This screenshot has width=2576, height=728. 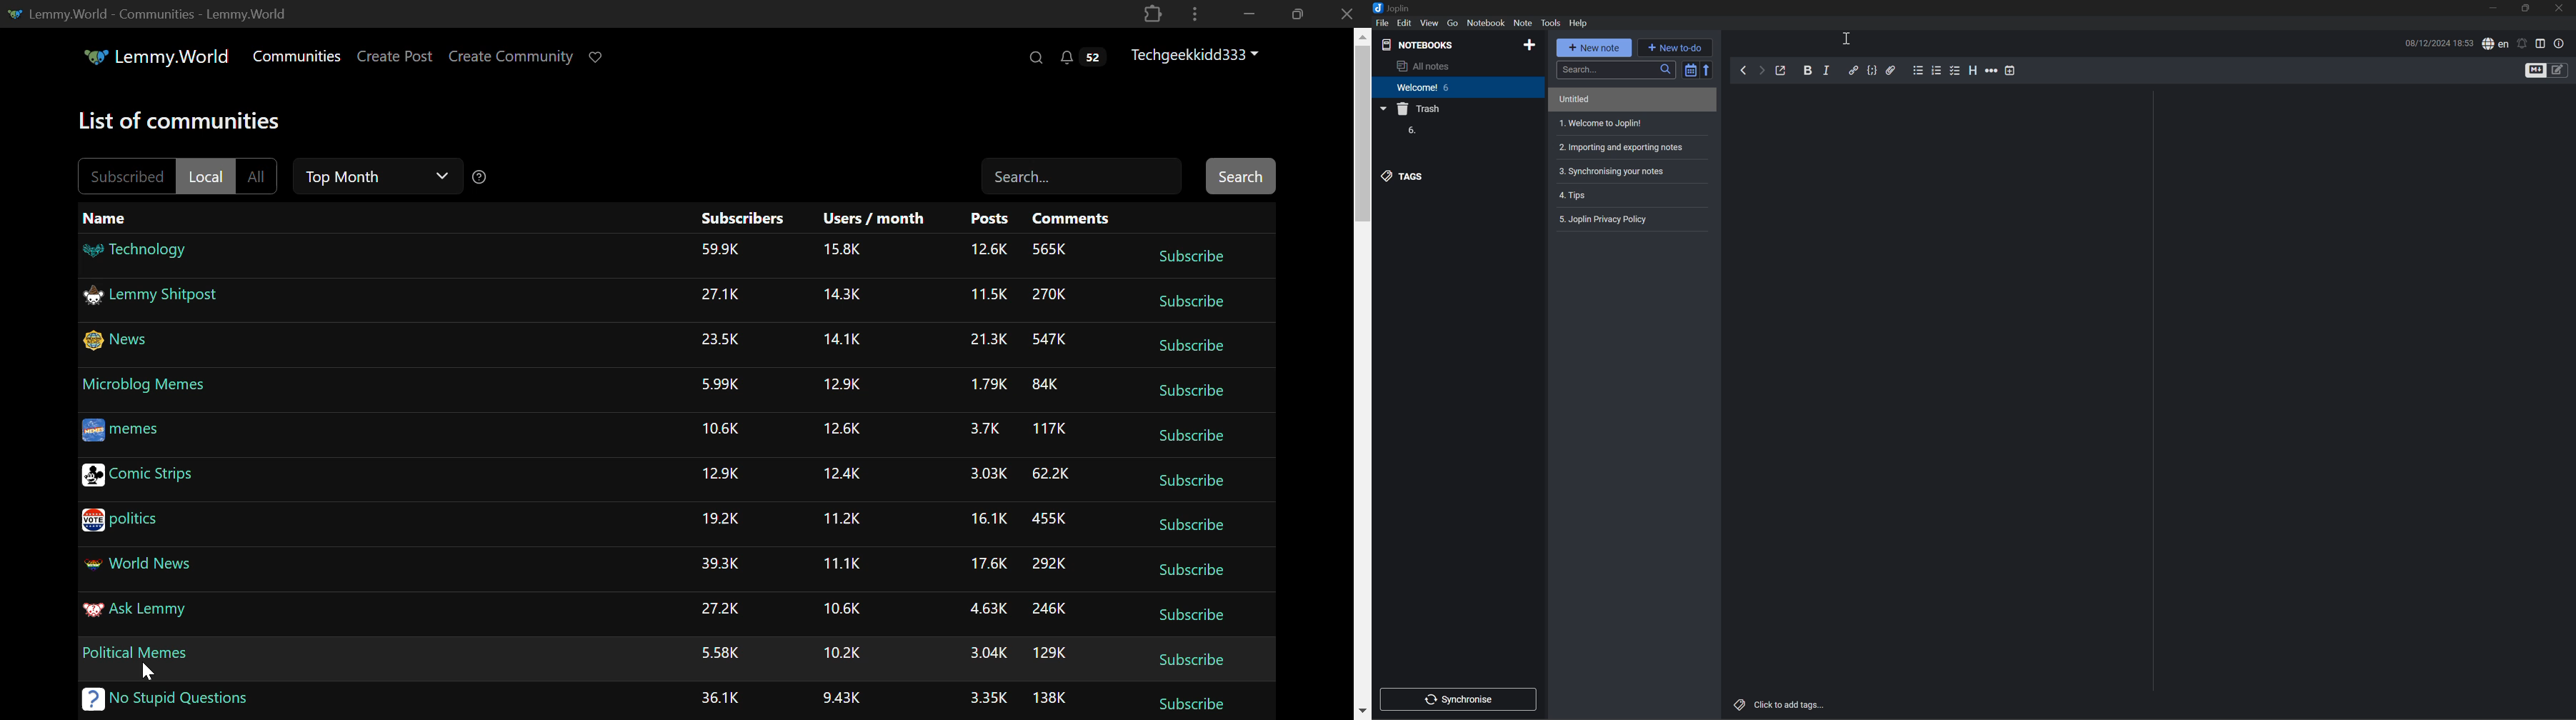 I want to click on Search, so click(x=1615, y=68).